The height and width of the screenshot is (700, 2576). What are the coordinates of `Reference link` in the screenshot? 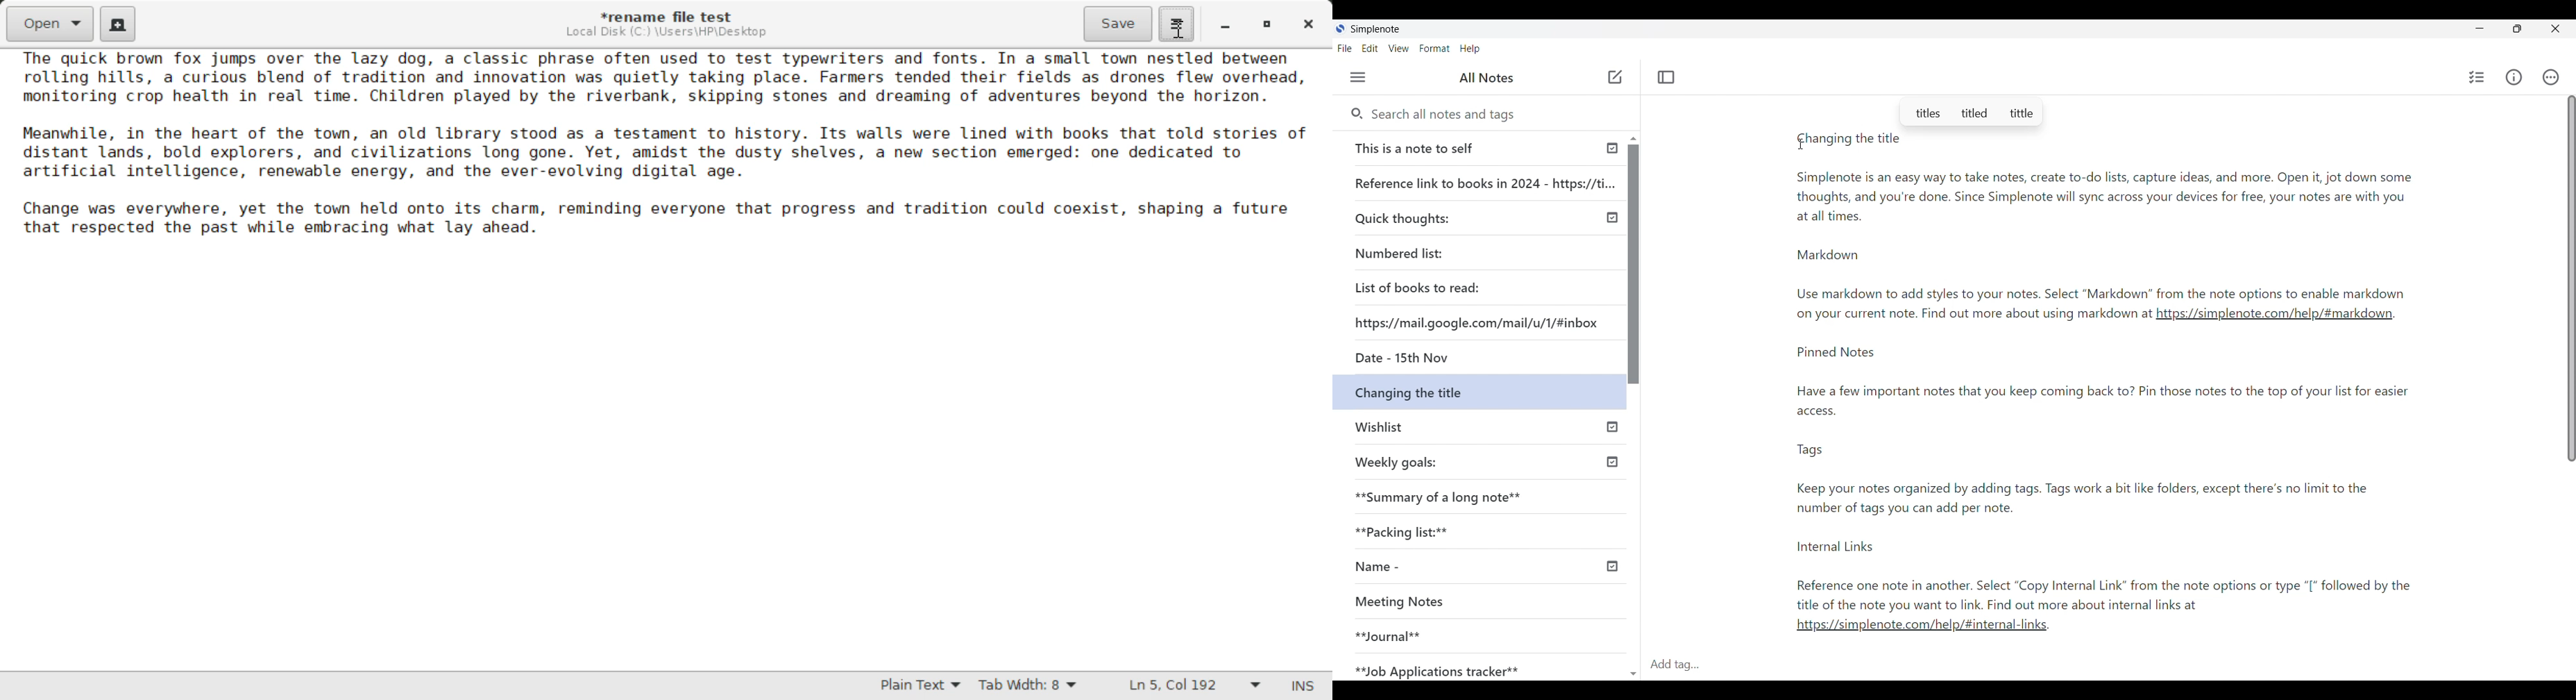 It's located at (1486, 180).